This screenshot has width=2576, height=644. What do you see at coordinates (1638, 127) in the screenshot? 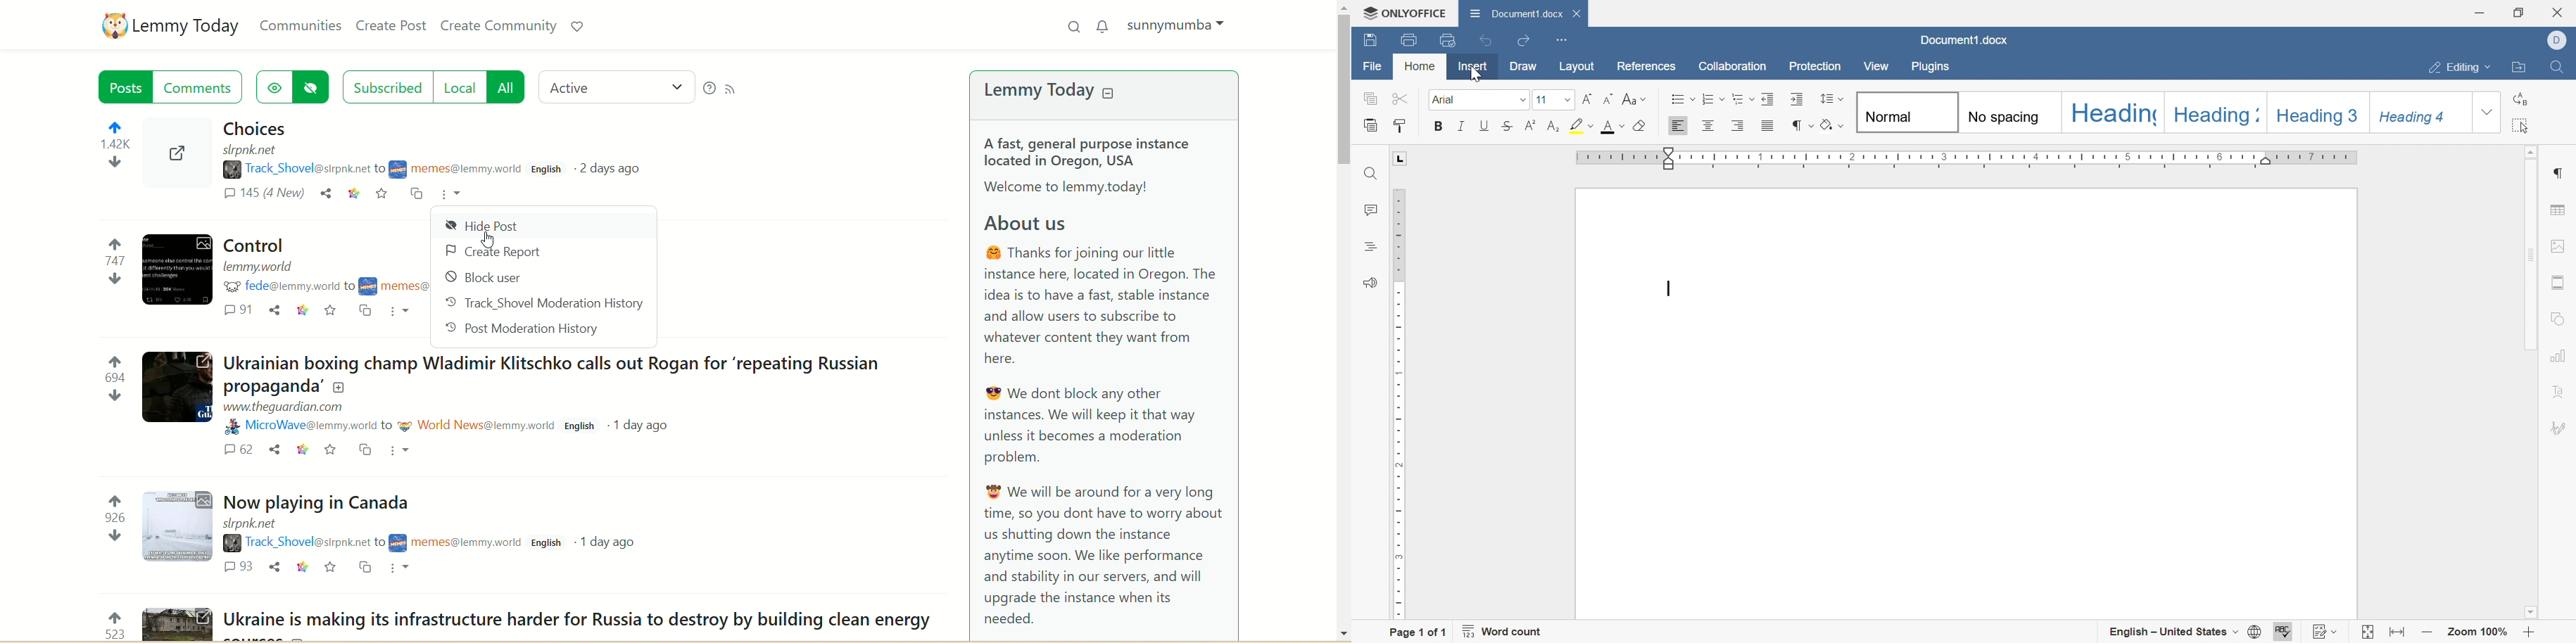
I see `Clear style` at bounding box center [1638, 127].